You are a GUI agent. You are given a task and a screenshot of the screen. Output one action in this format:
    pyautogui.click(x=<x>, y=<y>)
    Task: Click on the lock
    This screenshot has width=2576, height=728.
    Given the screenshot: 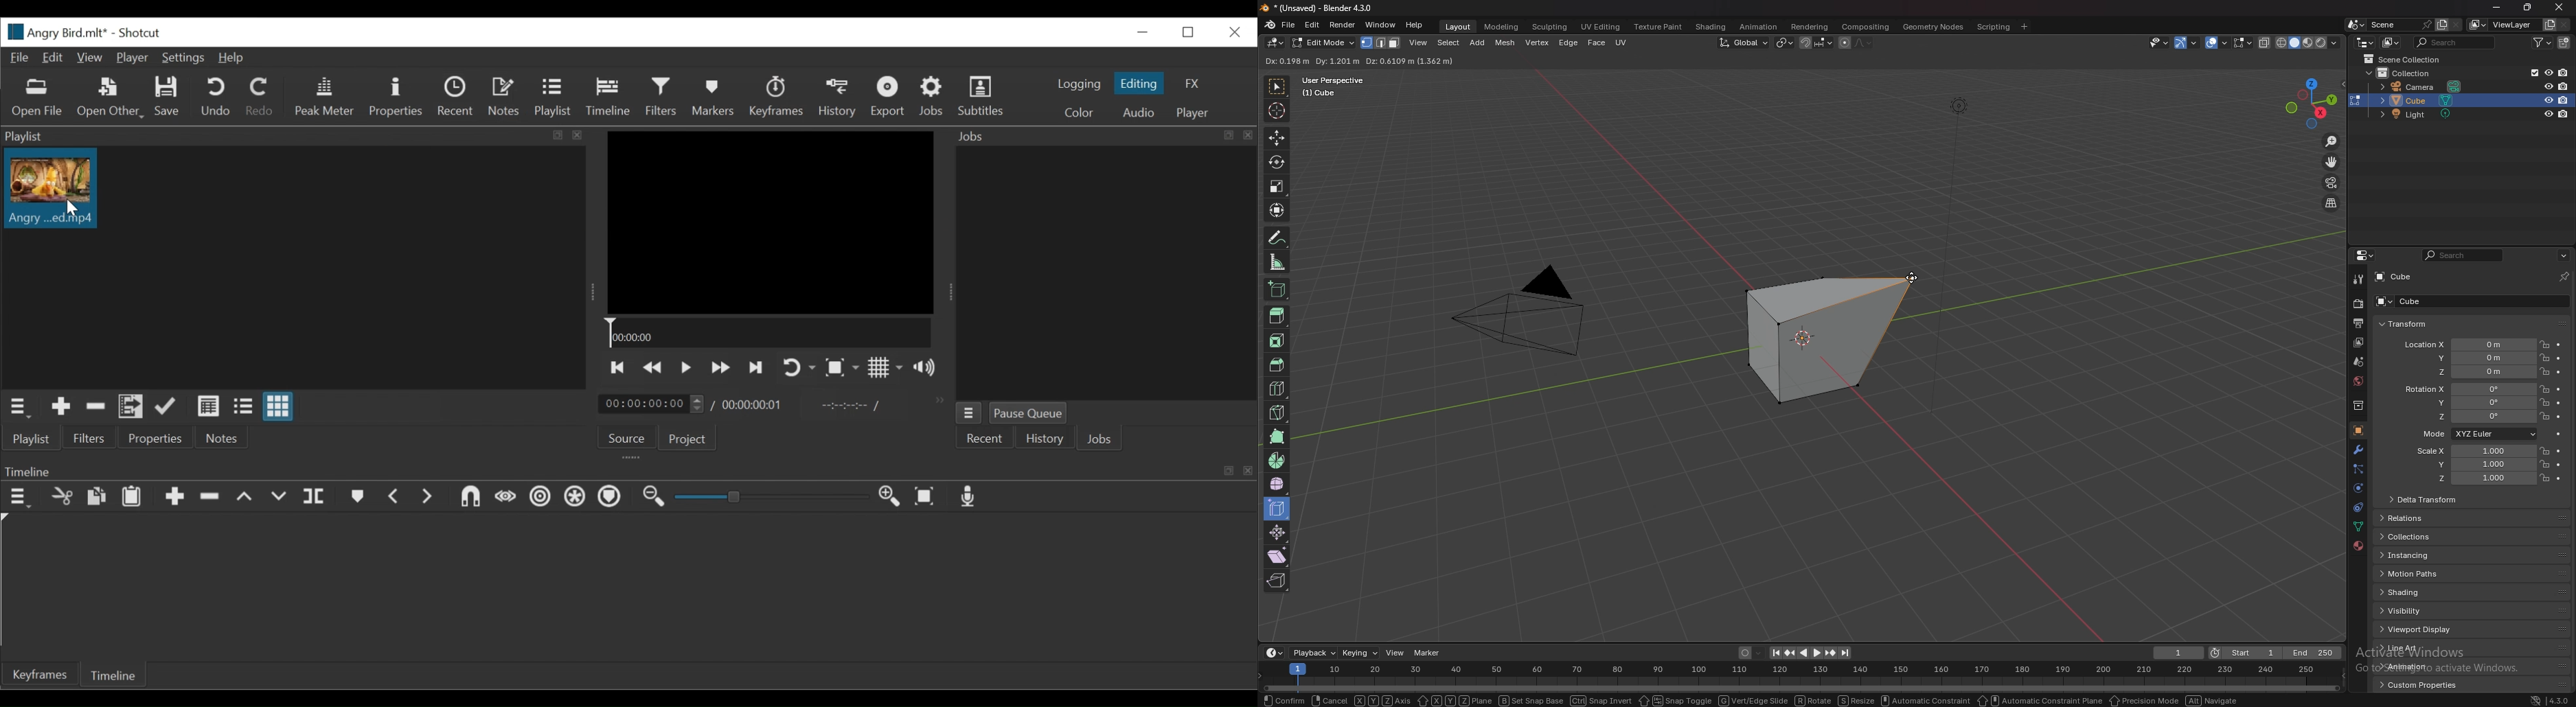 What is the action you would take?
    pyautogui.click(x=2544, y=450)
    